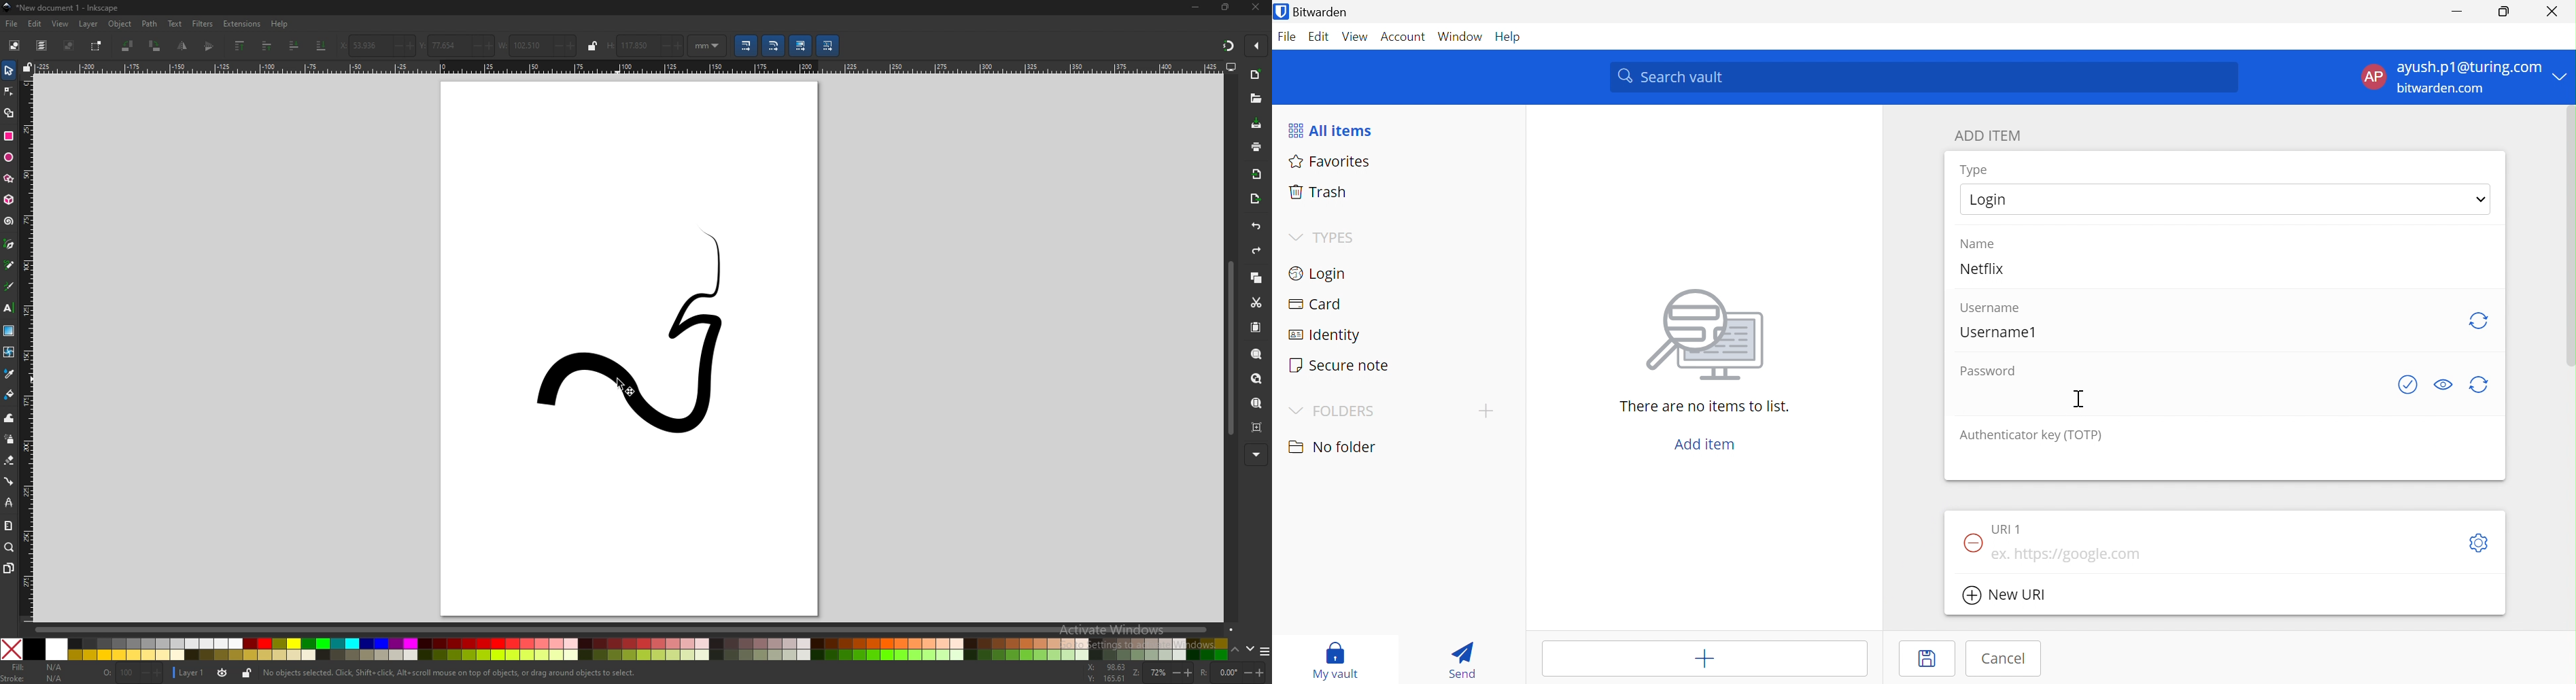  Describe the element at coordinates (1922, 76) in the screenshot. I see `Search vault` at that location.